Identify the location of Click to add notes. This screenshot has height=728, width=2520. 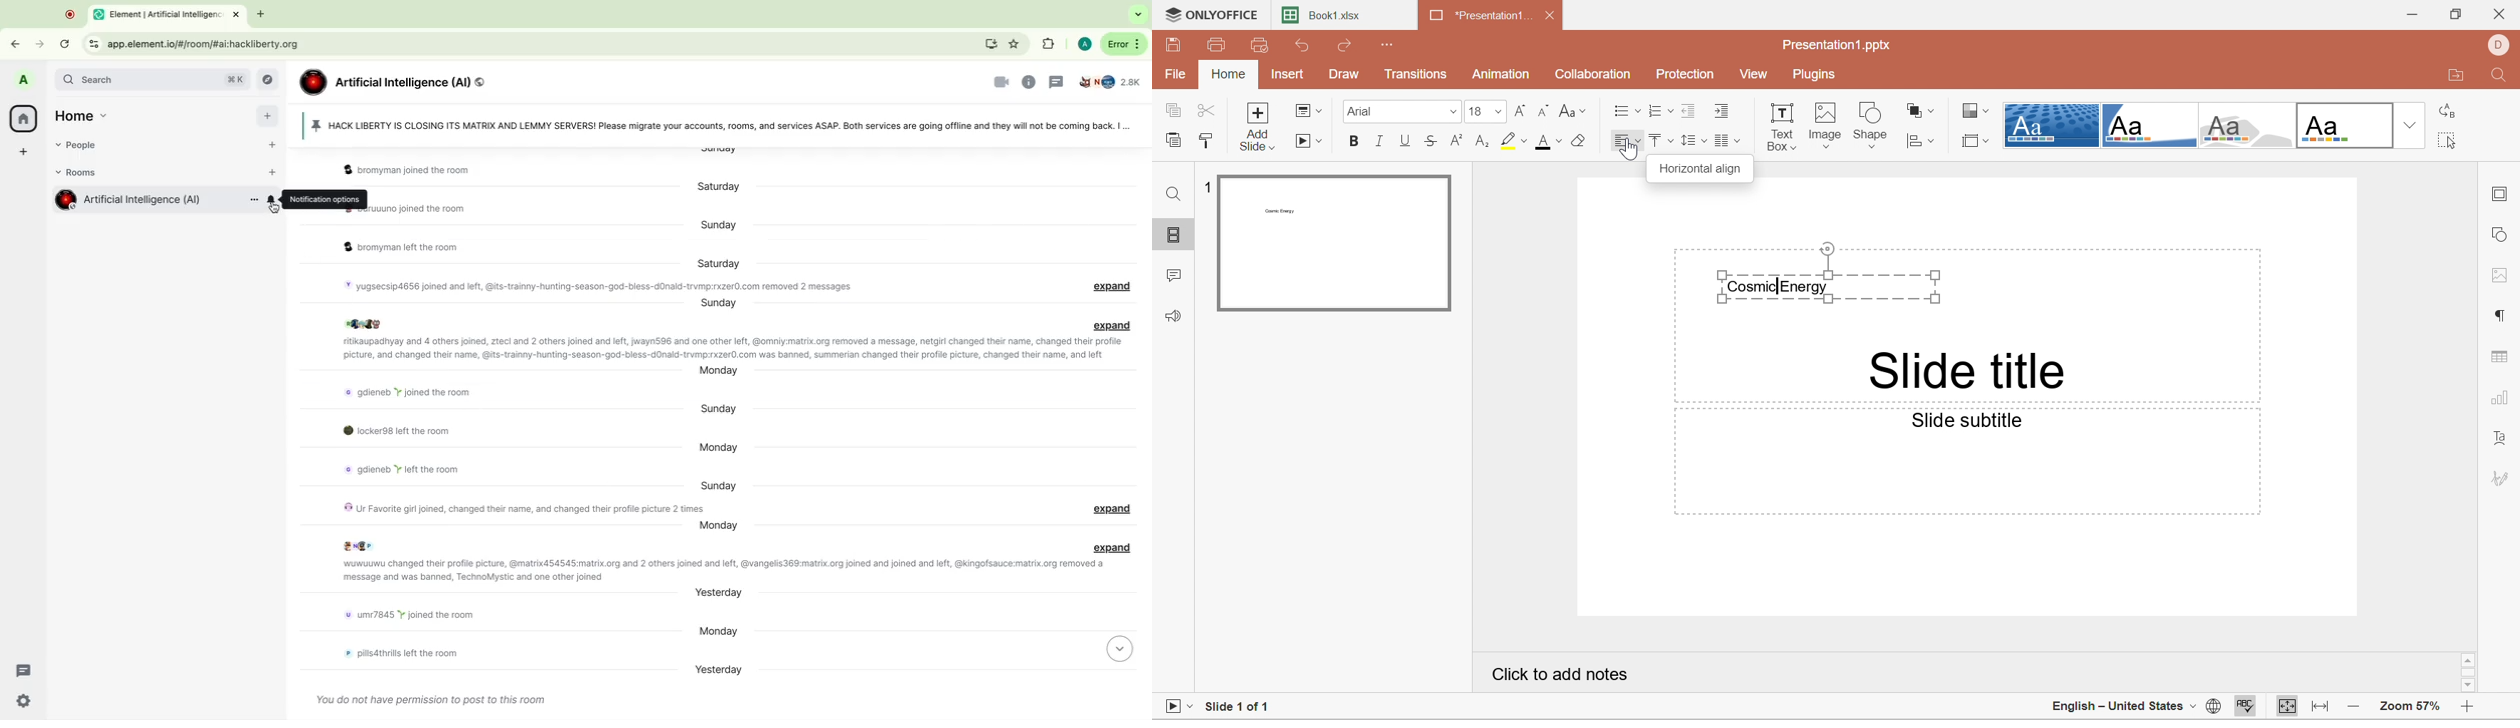
(1561, 677).